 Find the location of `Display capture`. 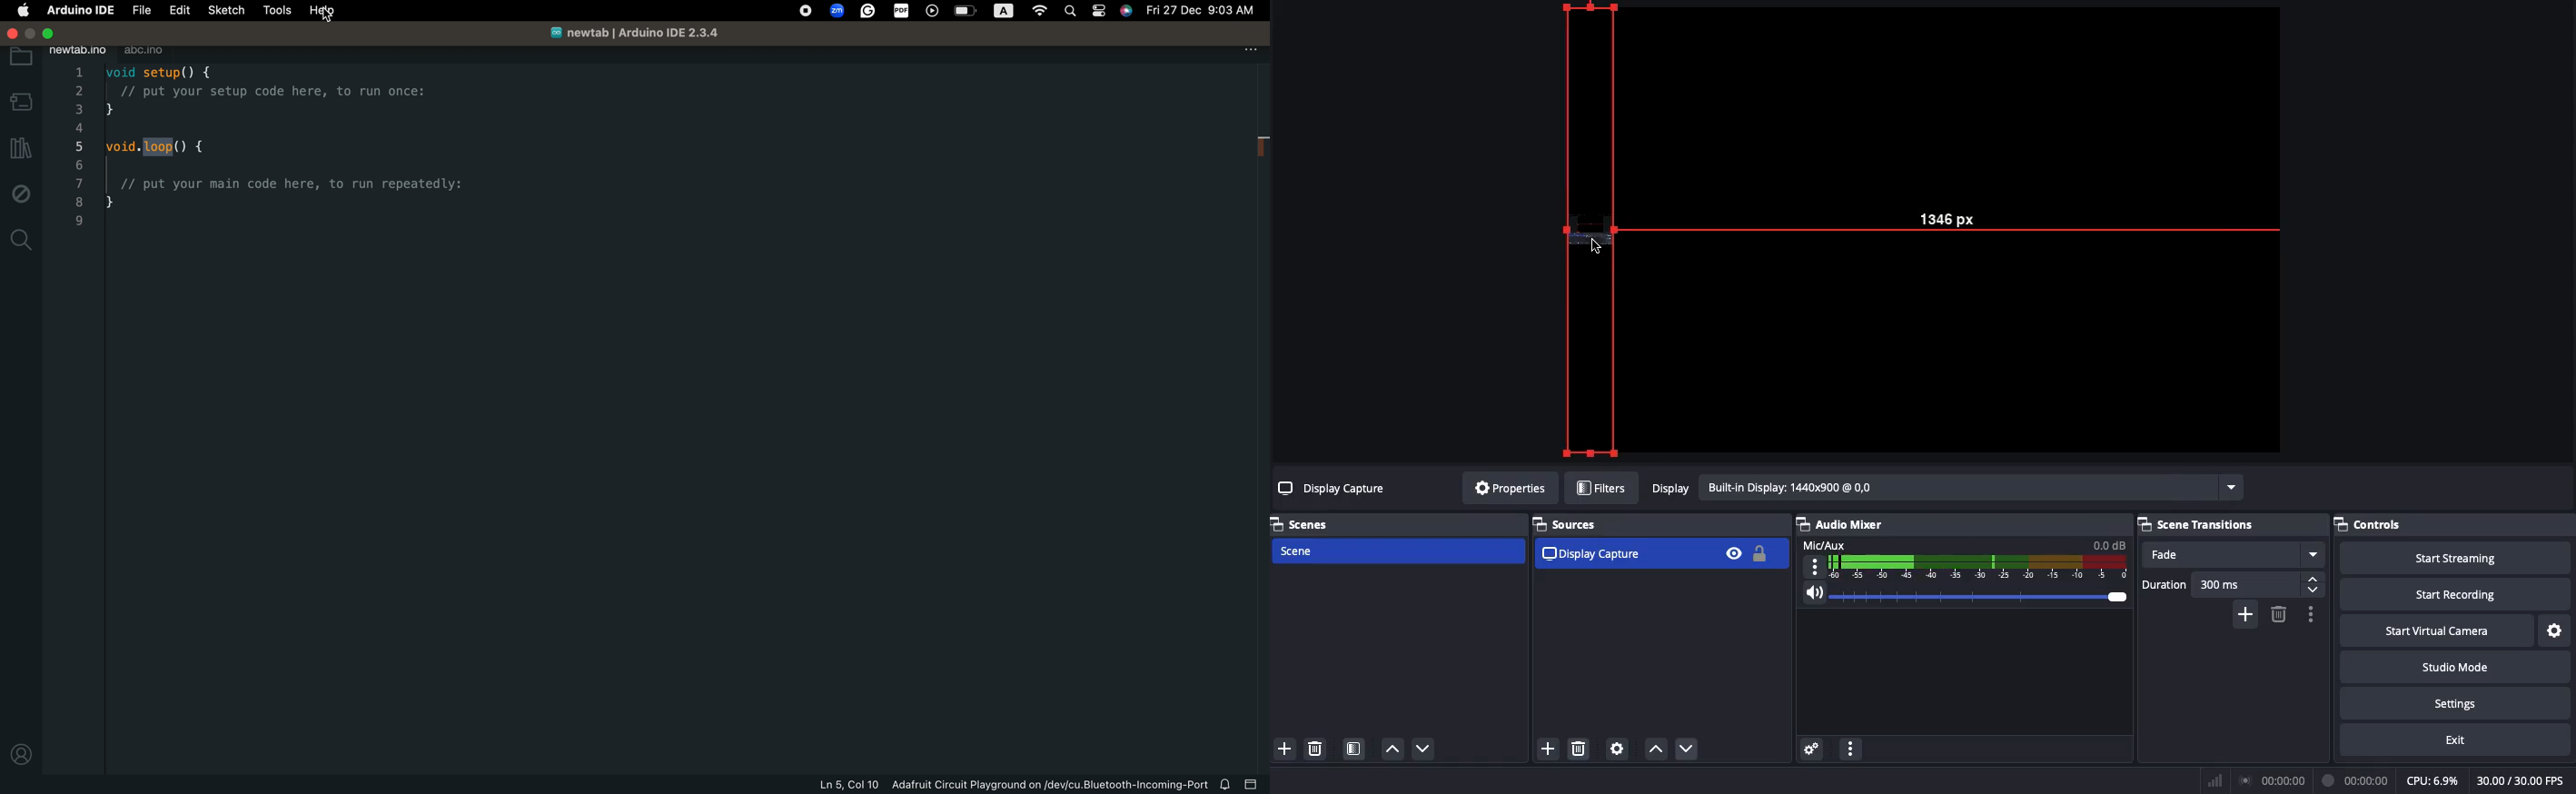

Display capture is located at coordinates (1594, 553).